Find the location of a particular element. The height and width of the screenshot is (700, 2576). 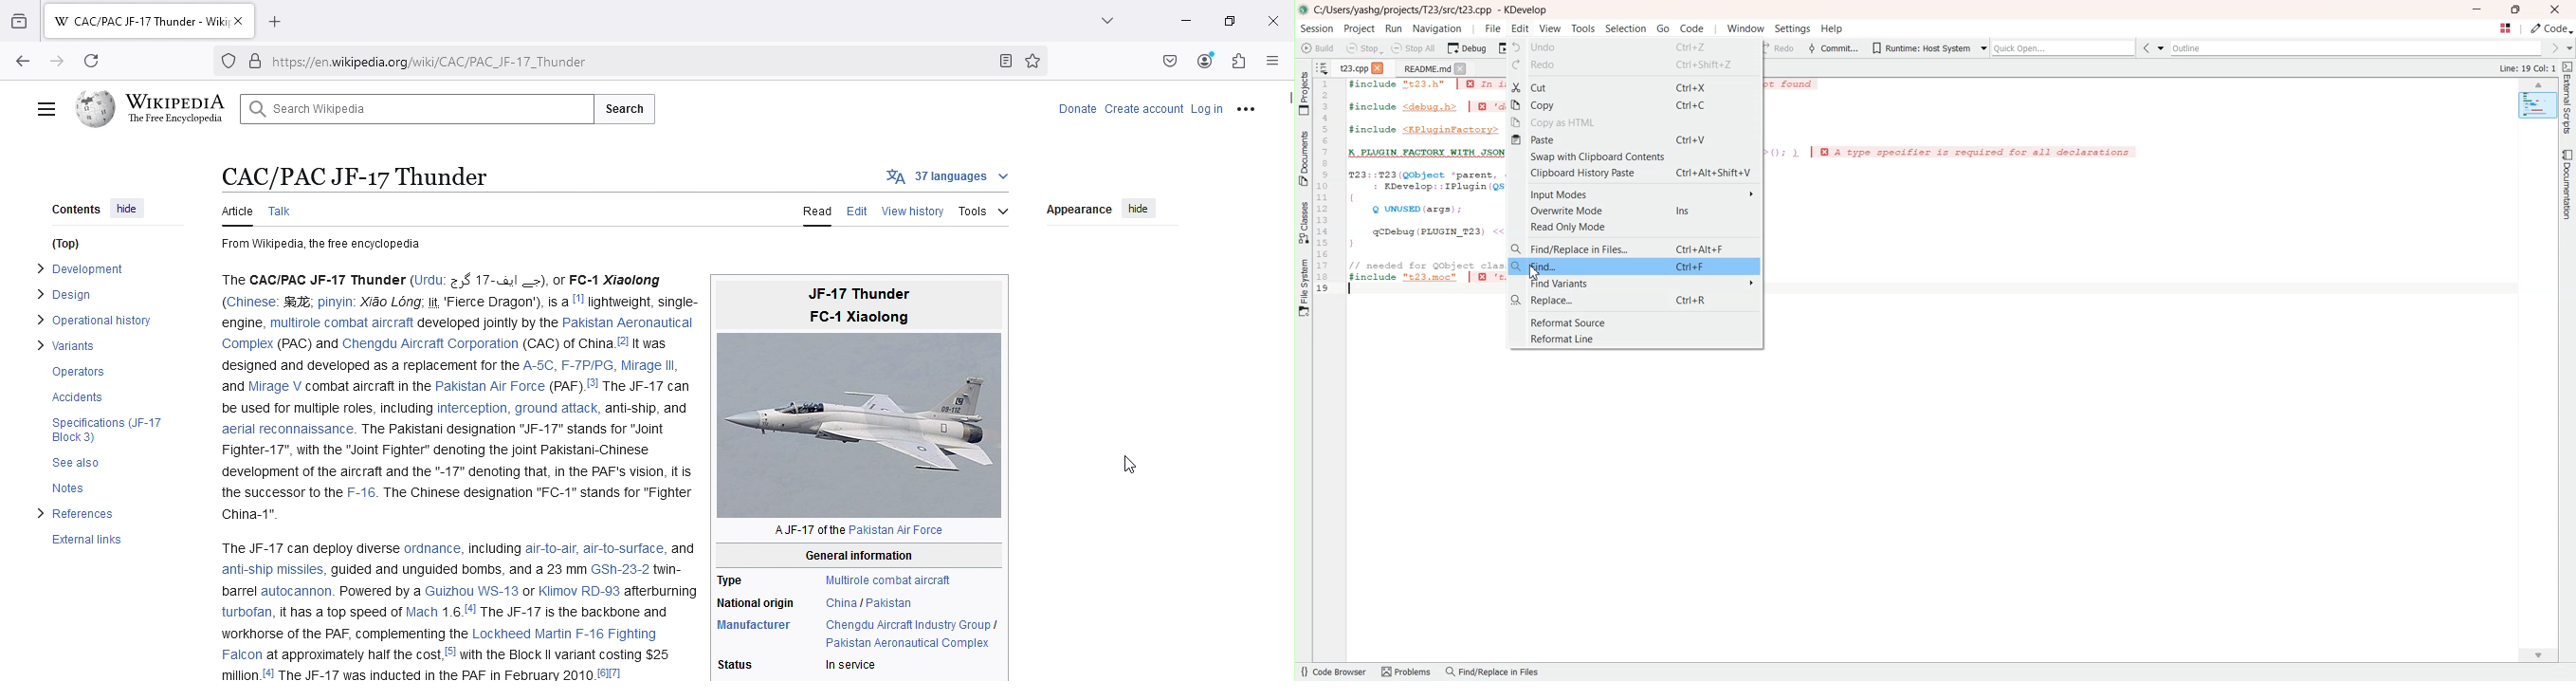

talk is located at coordinates (288, 209).